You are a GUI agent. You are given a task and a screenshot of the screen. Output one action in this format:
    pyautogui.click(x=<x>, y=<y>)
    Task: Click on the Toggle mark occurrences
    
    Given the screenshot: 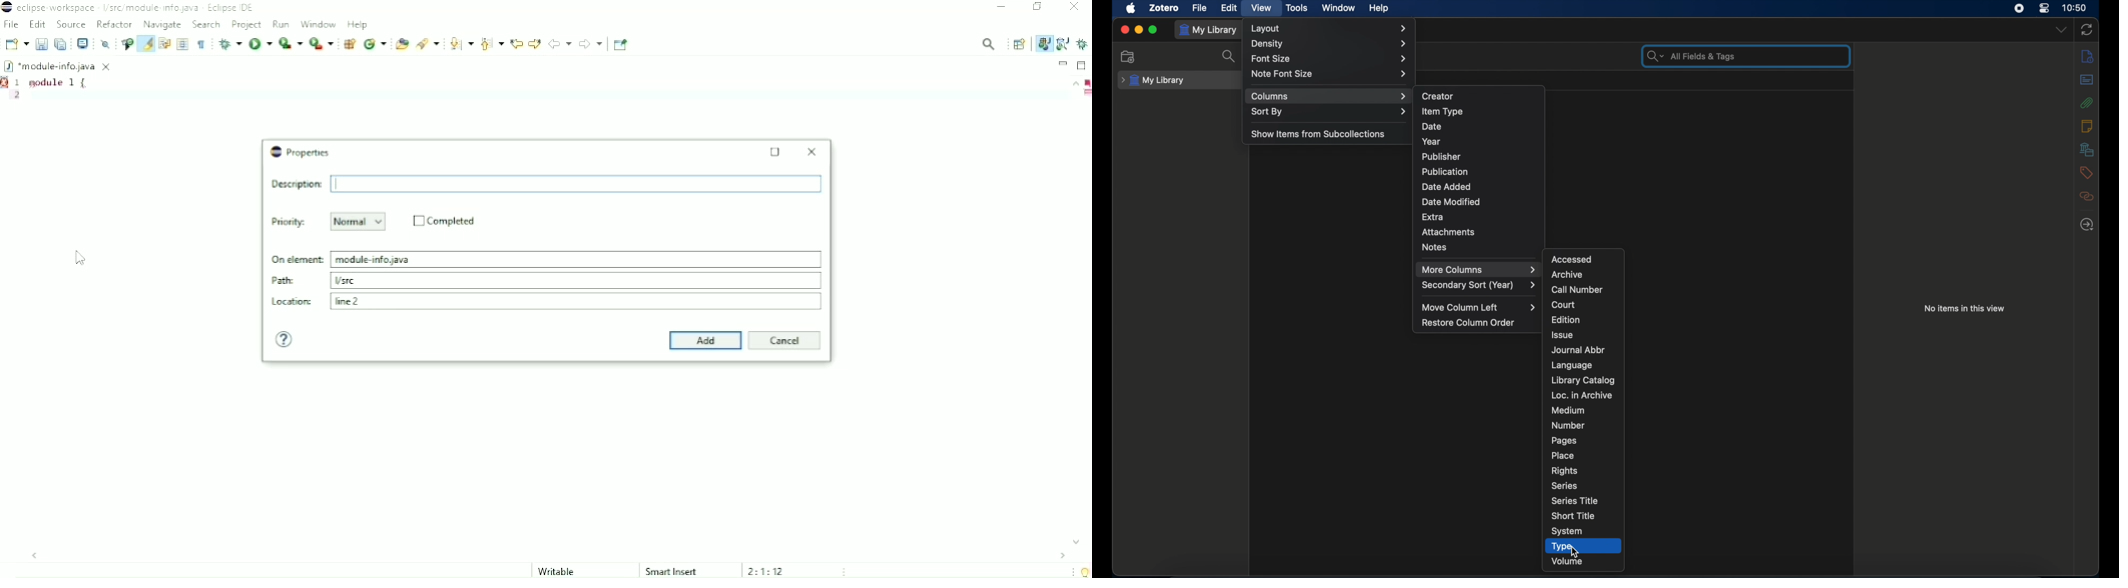 What is the action you would take?
    pyautogui.click(x=145, y=43)
    